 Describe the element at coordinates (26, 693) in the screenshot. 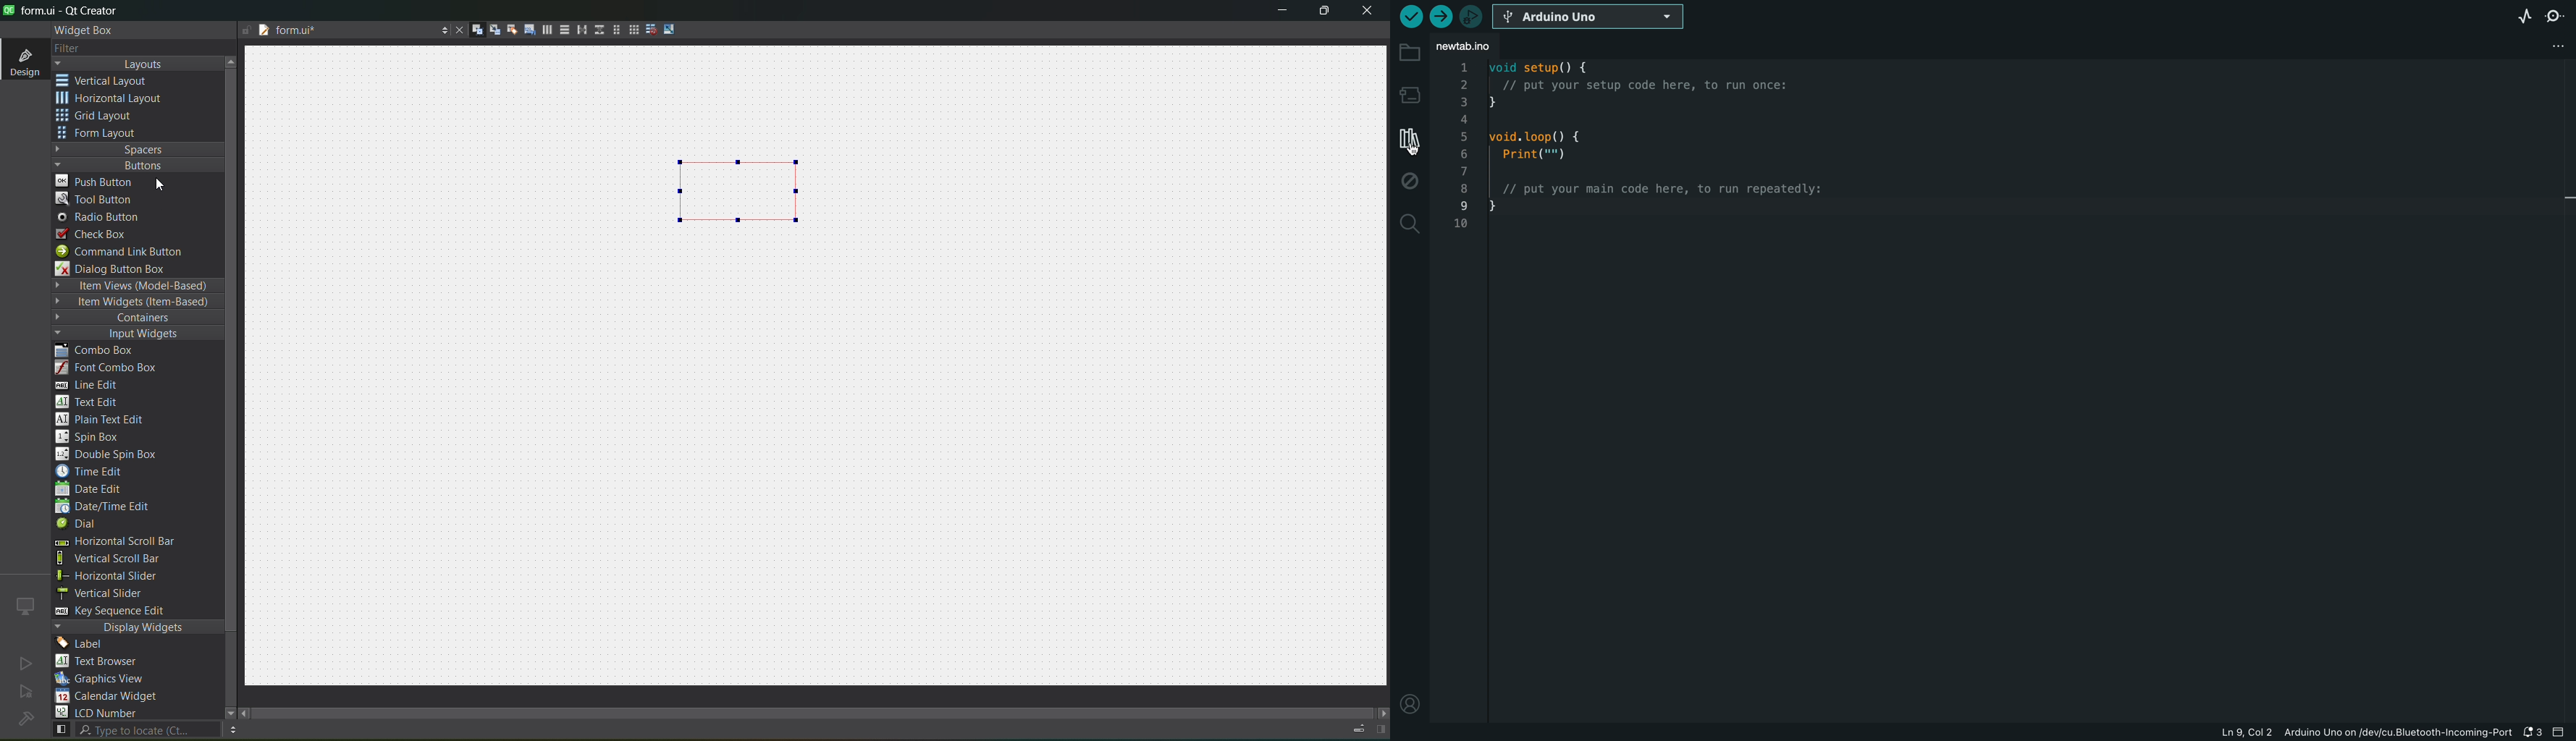

I see `no active project` at that location.